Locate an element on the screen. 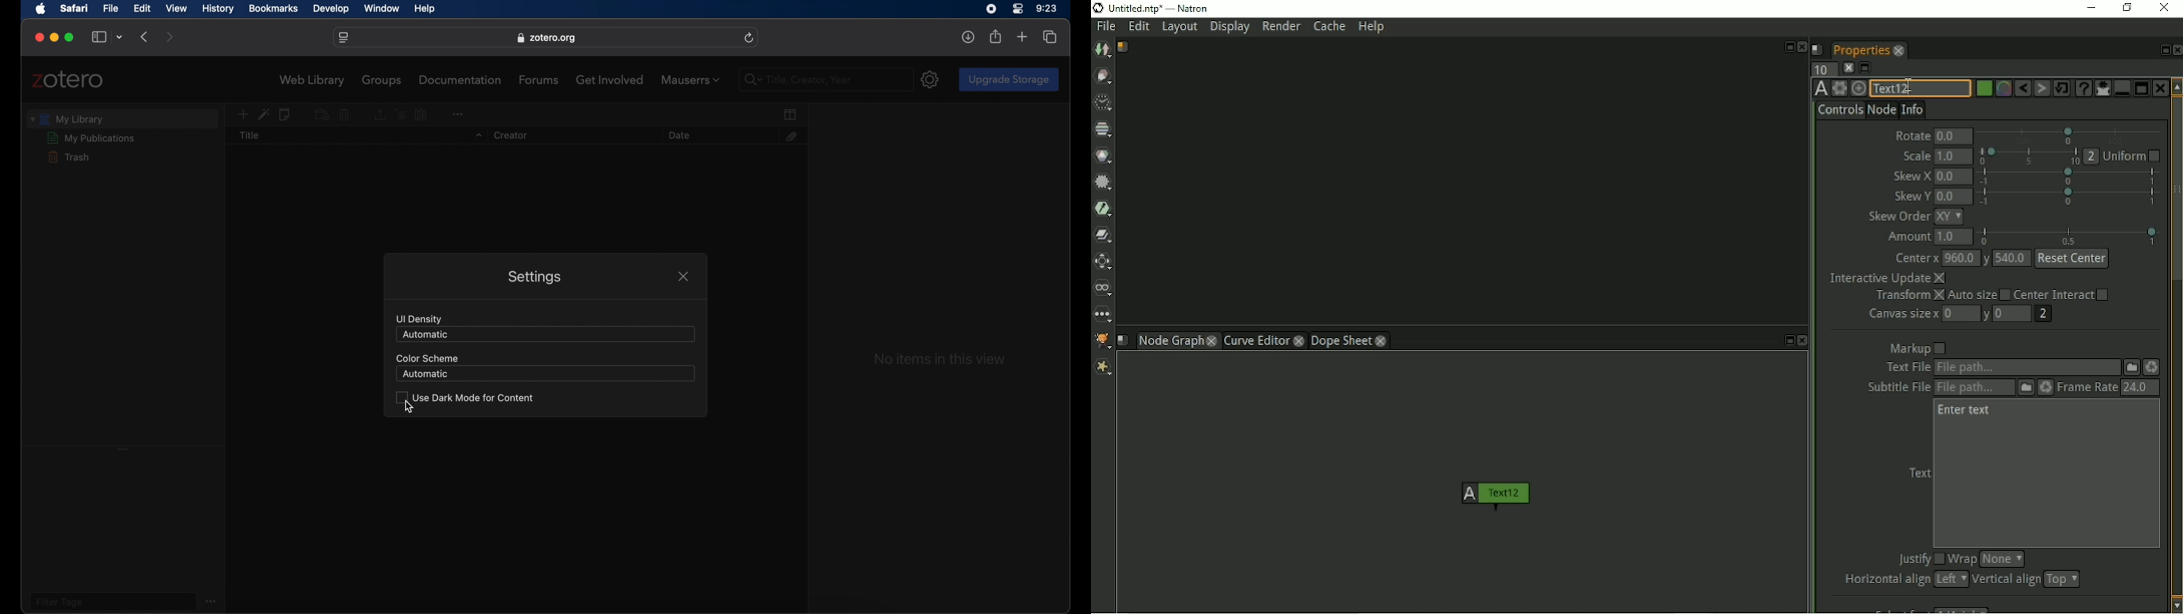 The height and width of the screenshot is (616, 2184). attachment is located at coordinates (791, 136).